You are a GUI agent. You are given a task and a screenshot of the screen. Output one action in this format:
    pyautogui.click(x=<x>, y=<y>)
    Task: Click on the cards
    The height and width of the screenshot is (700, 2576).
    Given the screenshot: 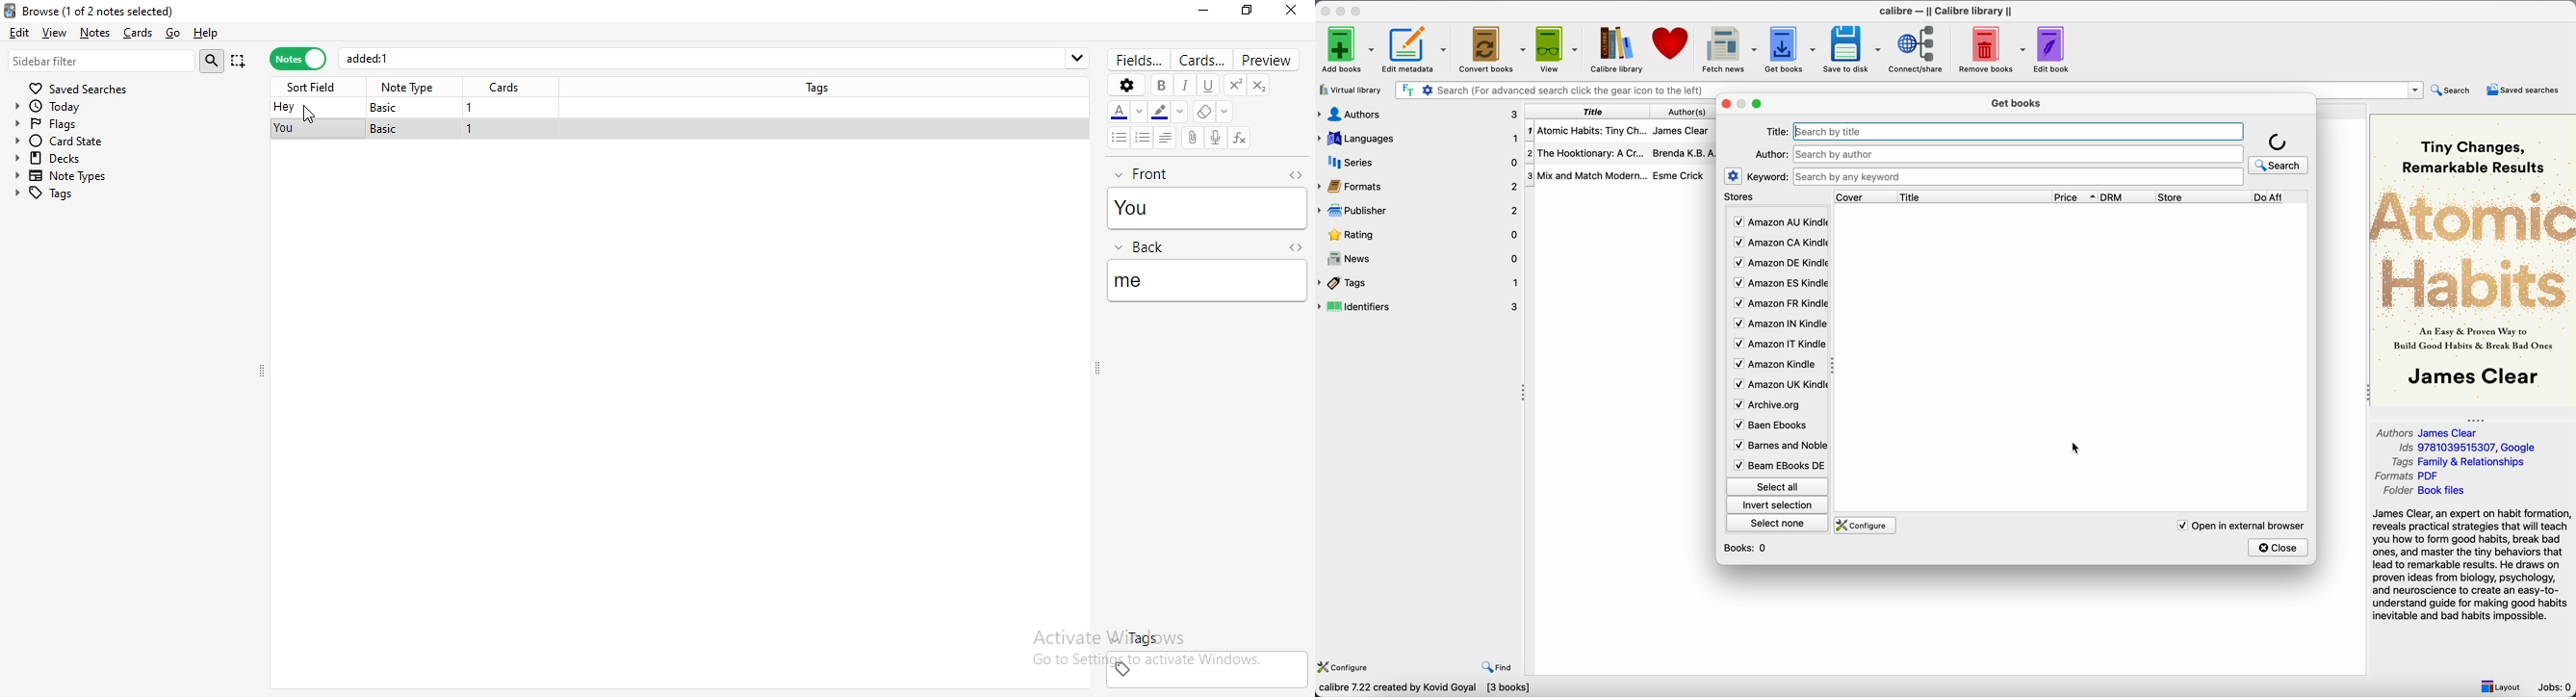 What is the action you would take?
    pyautogui.click(x=1204, y=62)
    